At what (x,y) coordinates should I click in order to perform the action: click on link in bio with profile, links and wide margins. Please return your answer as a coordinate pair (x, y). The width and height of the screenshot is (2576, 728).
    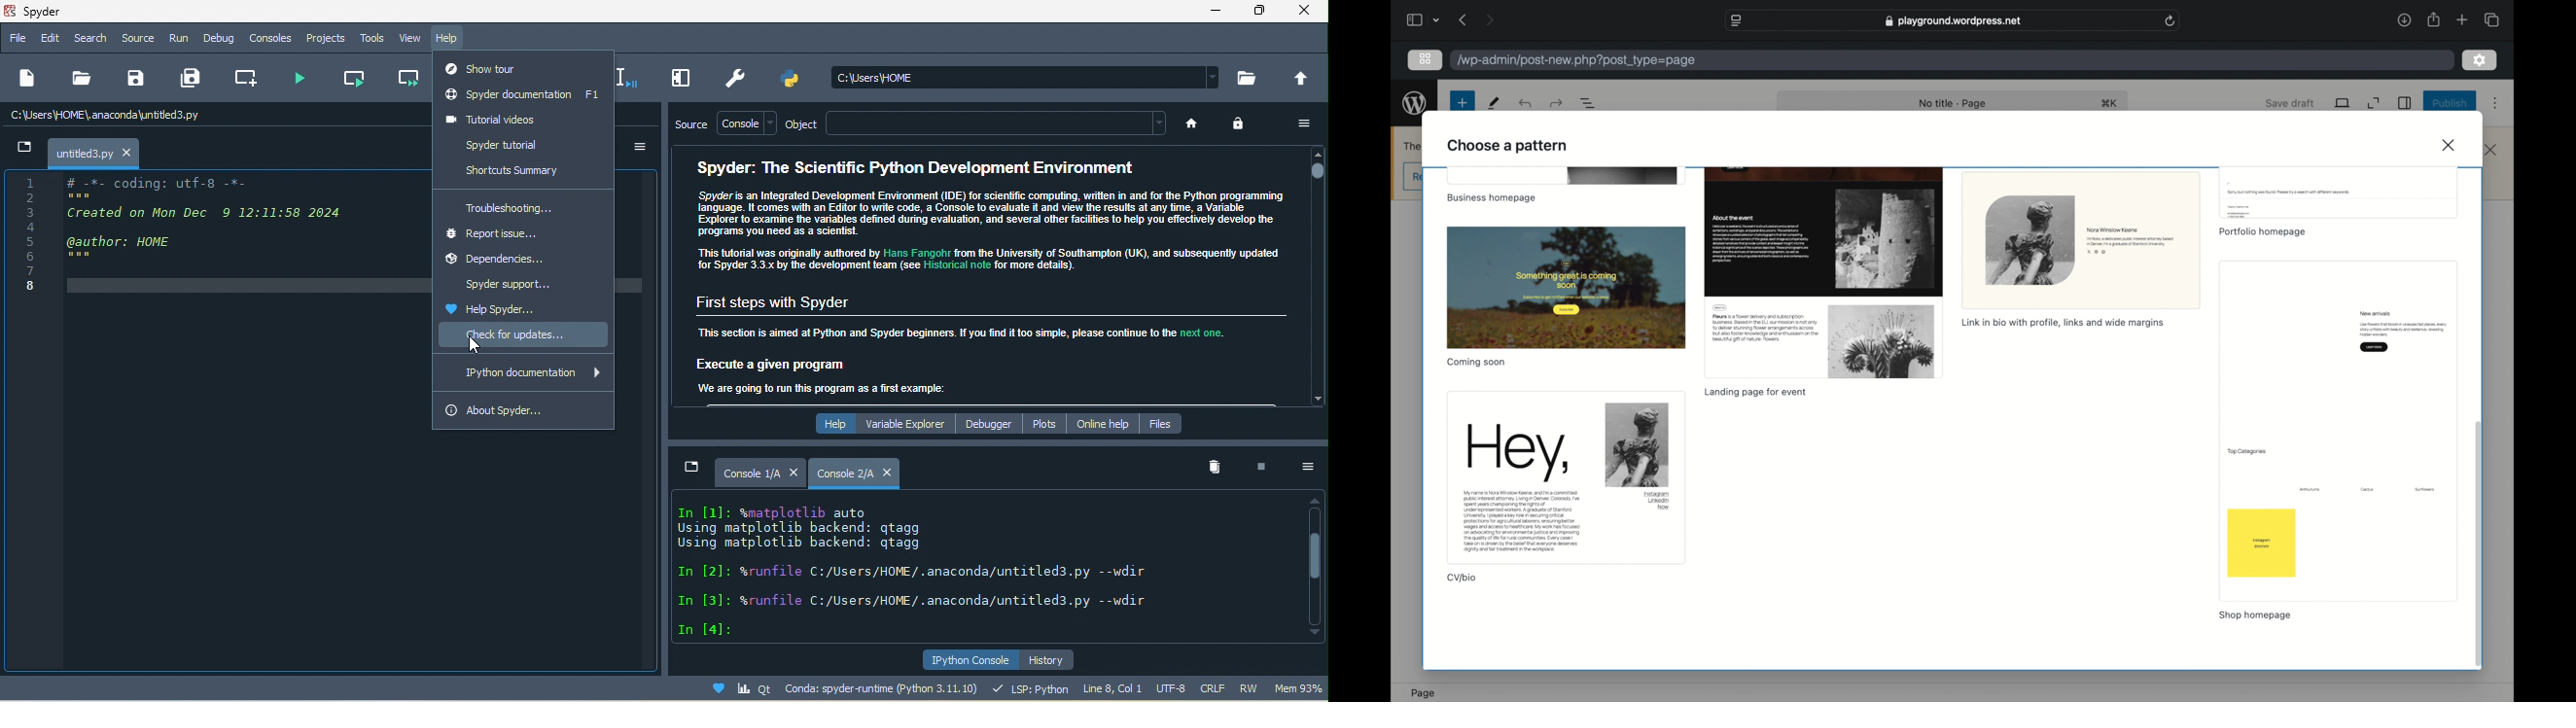
    Looking at the image, I should click on (2066, 322).